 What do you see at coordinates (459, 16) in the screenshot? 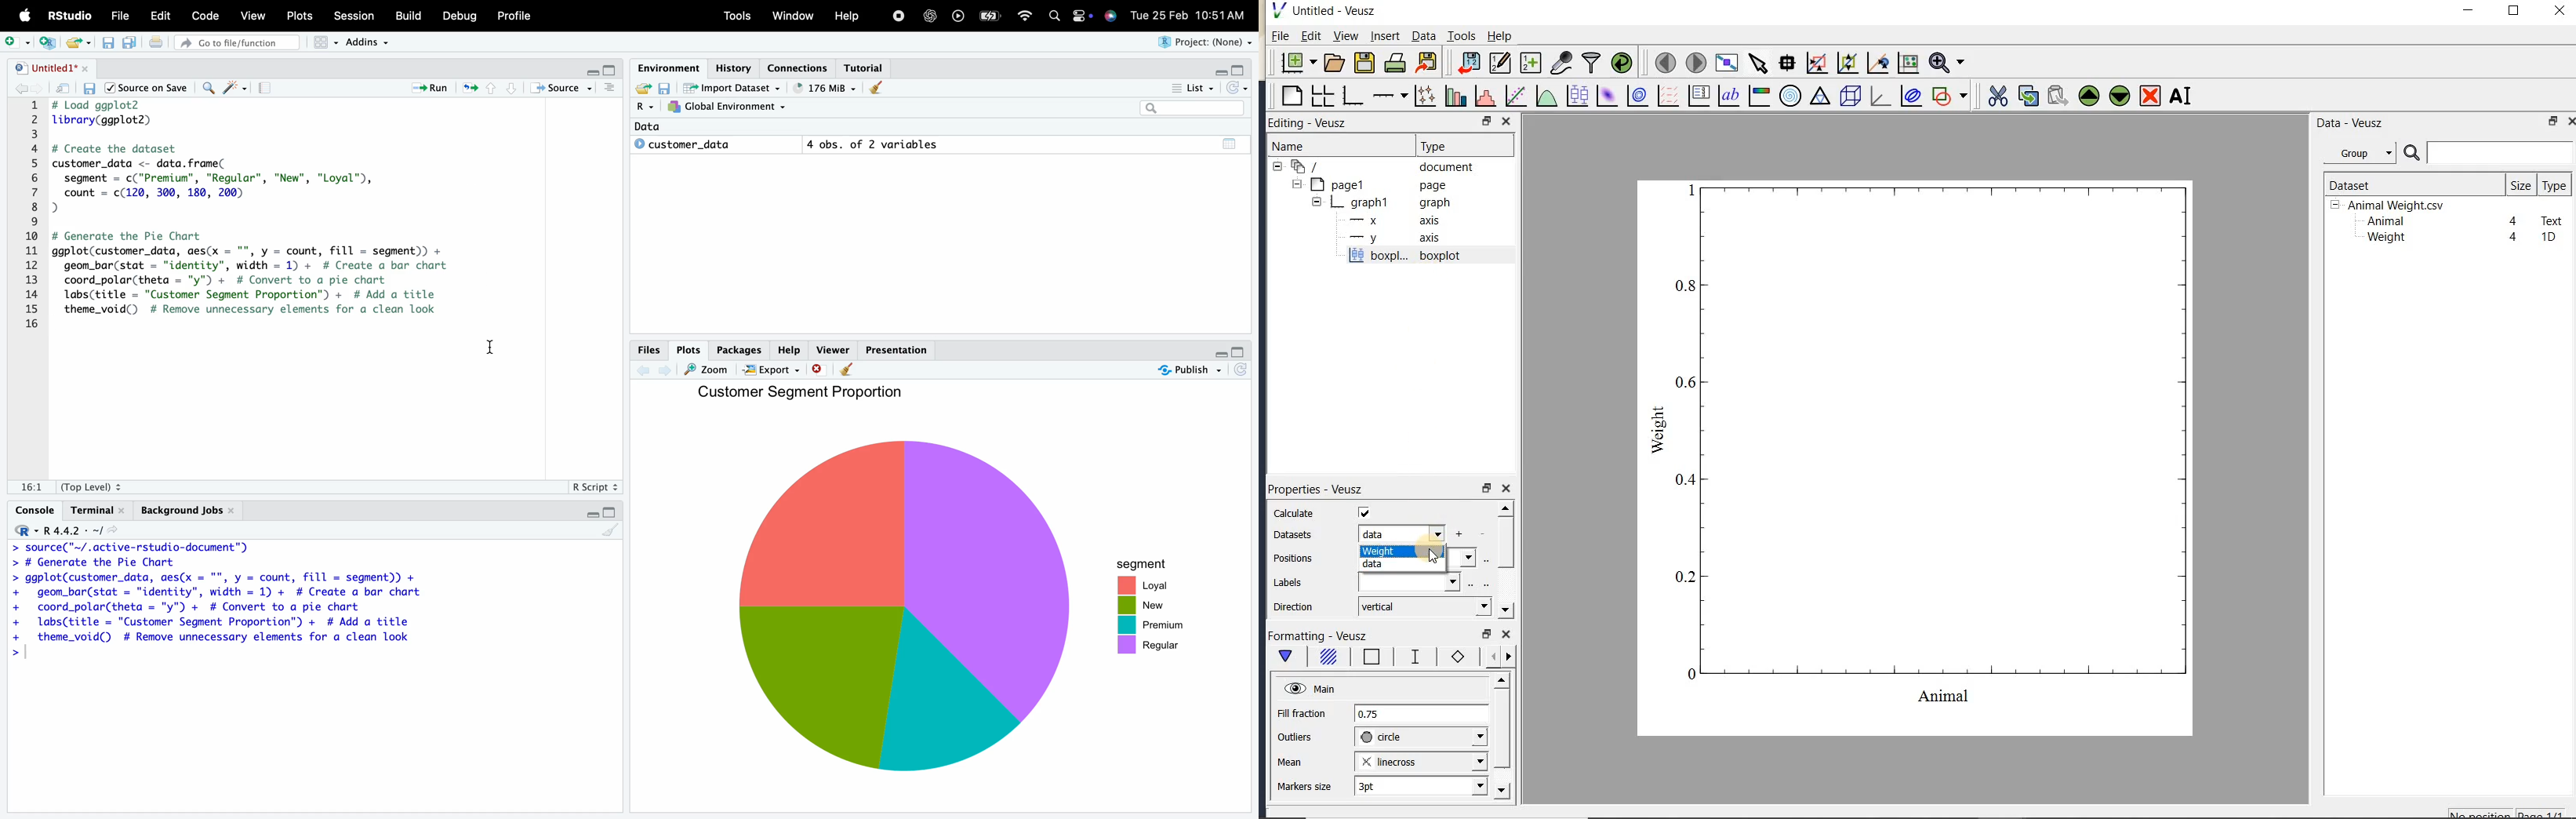
I see `Debug` at bounding box center [459, 16].